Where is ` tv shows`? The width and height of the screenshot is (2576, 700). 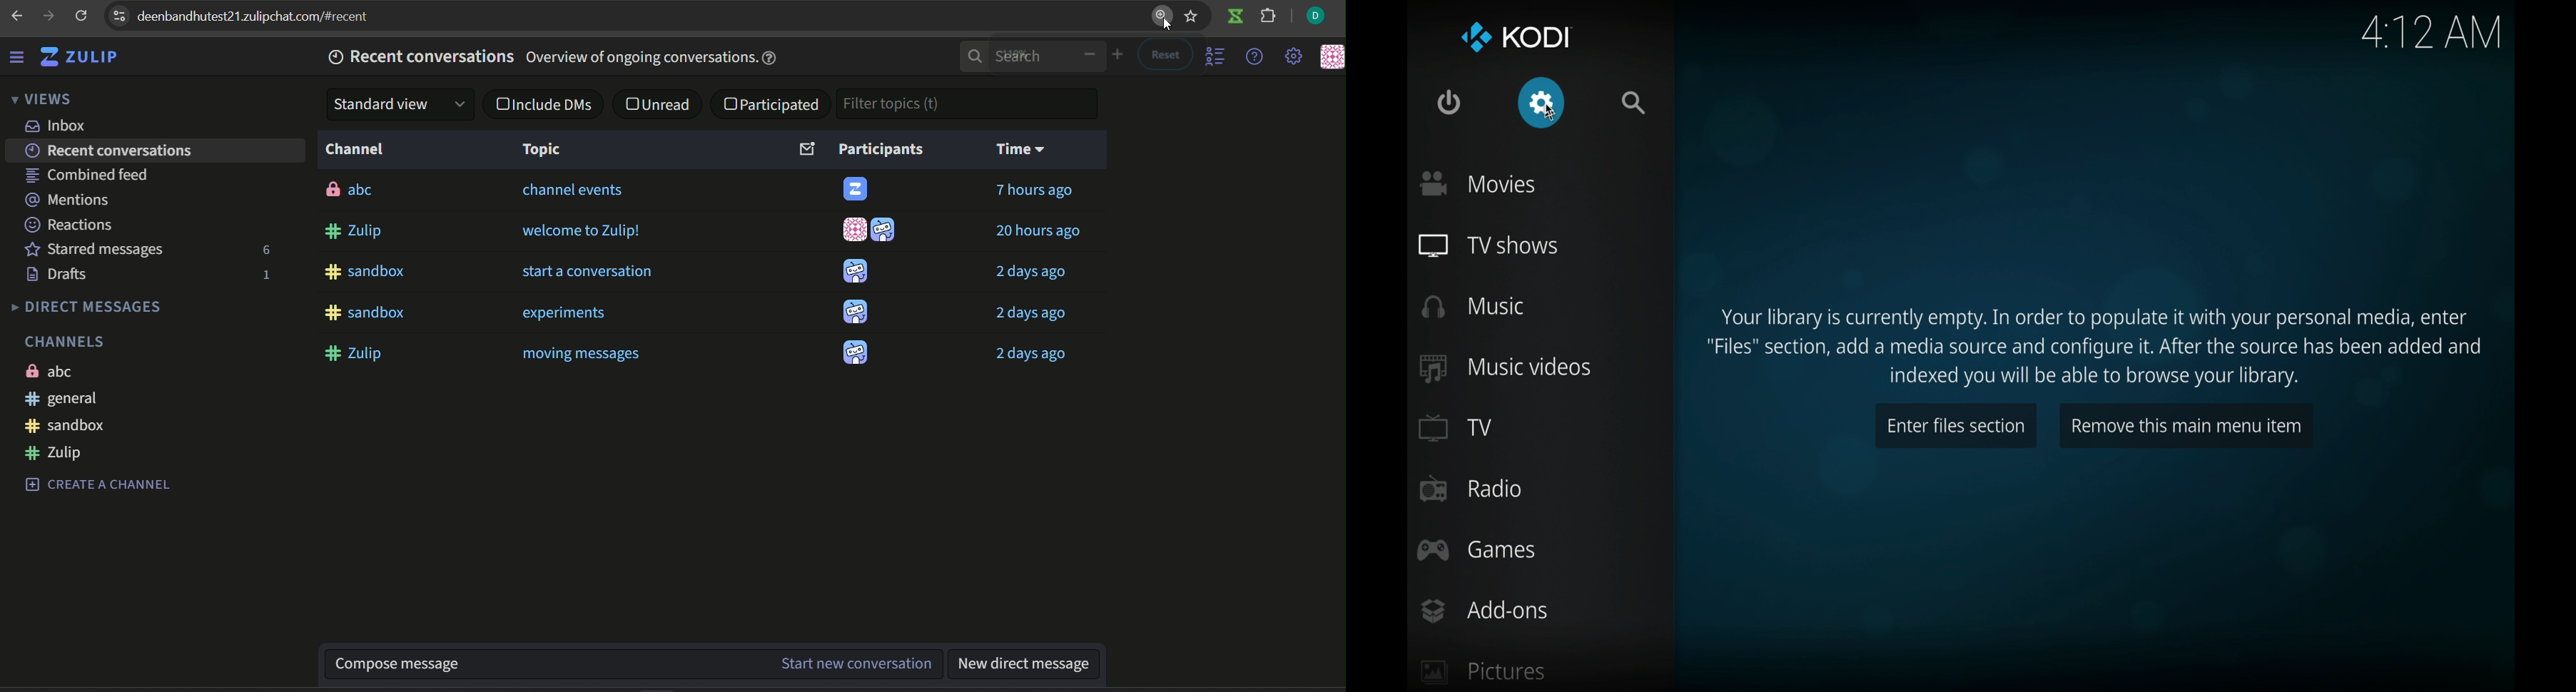  tv shows is located at coordinates (1489, 246).